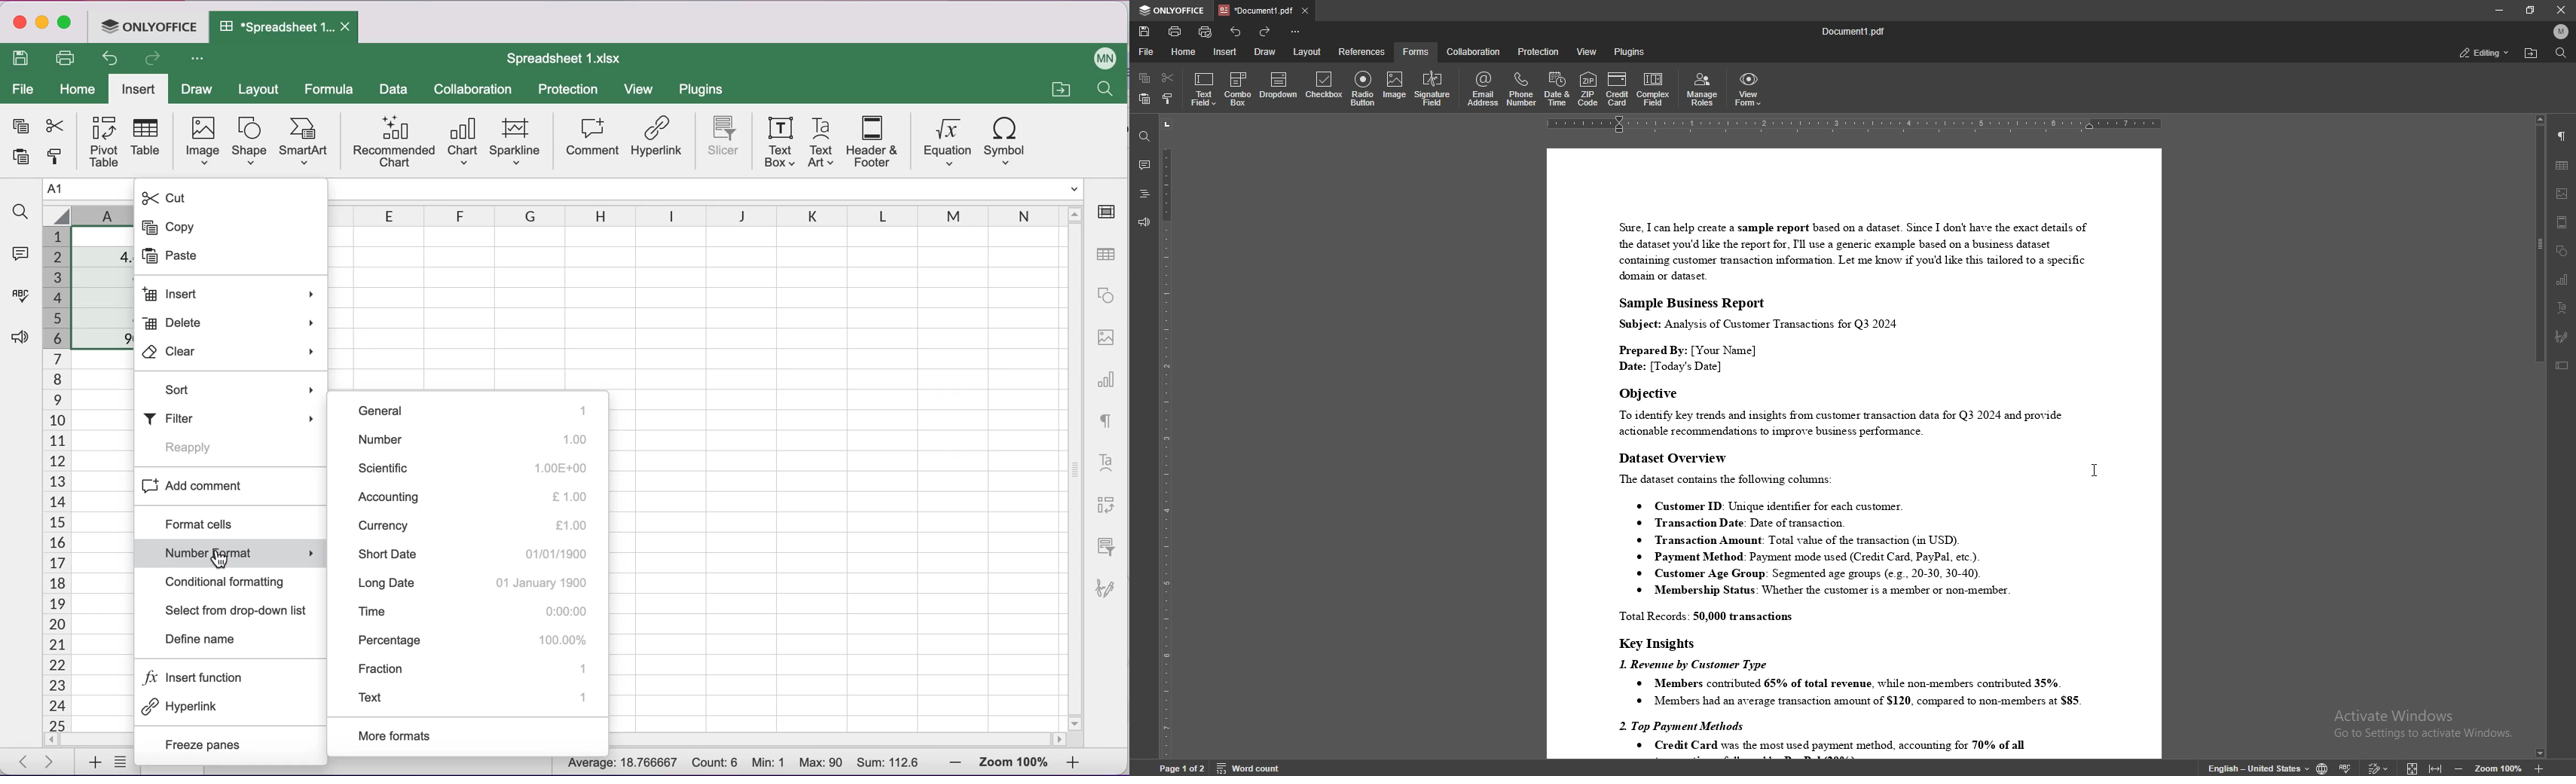 The height and width of the screenshot is (784, 2576). I want to click on cut, so click(53, 126).